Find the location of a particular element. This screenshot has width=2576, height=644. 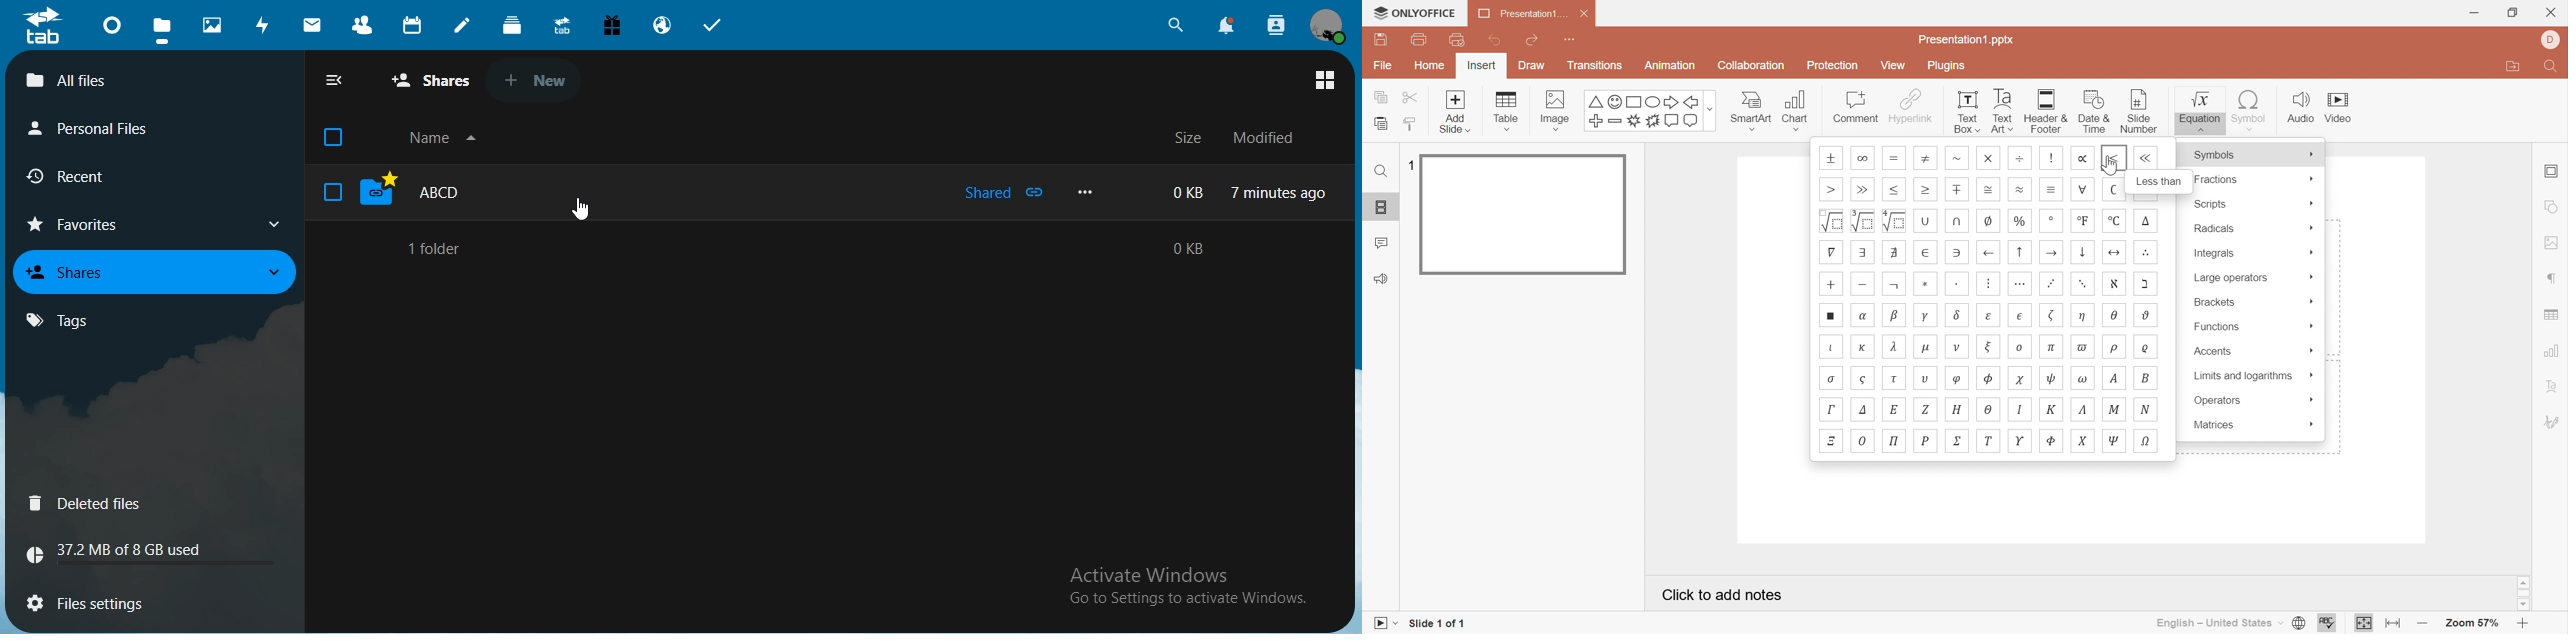

Collaboration is located at coordinates (1751, 65).